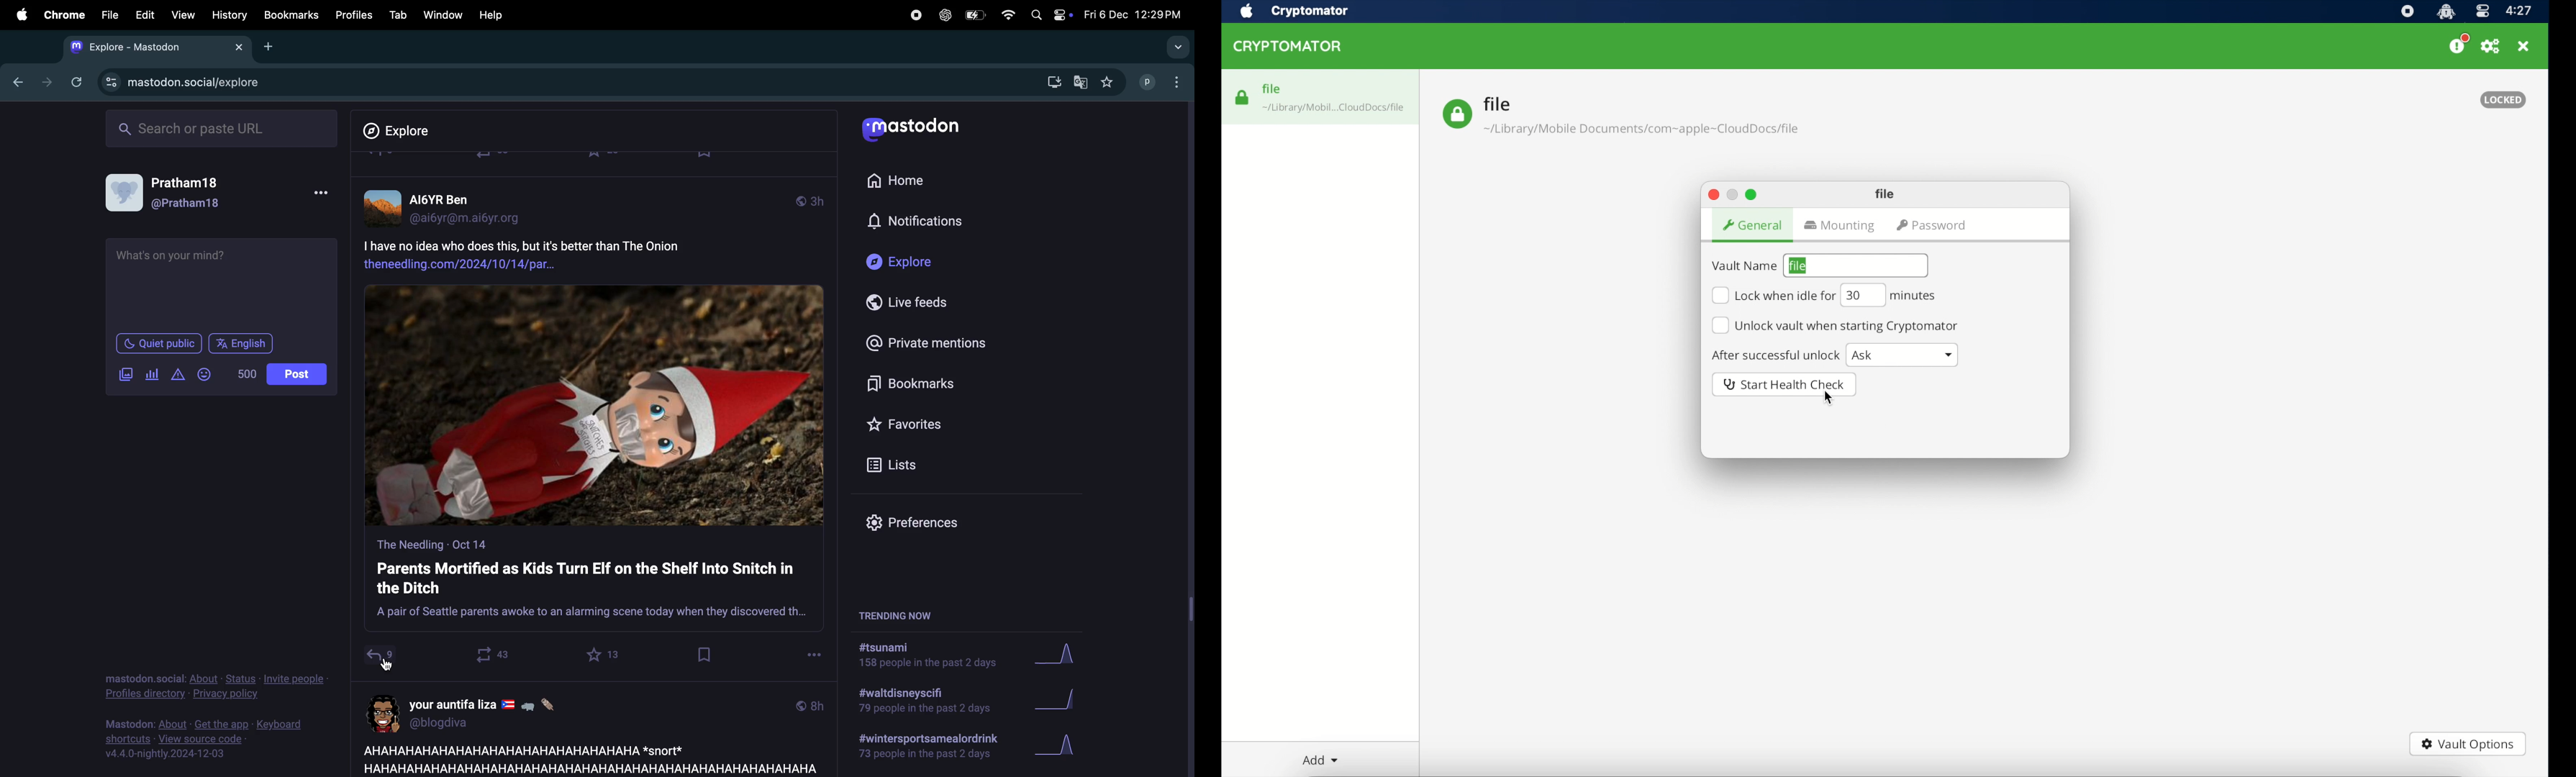  Describe the element at coordinates (152, 47) in the screenshot. I see `mastodon tab` at that location.